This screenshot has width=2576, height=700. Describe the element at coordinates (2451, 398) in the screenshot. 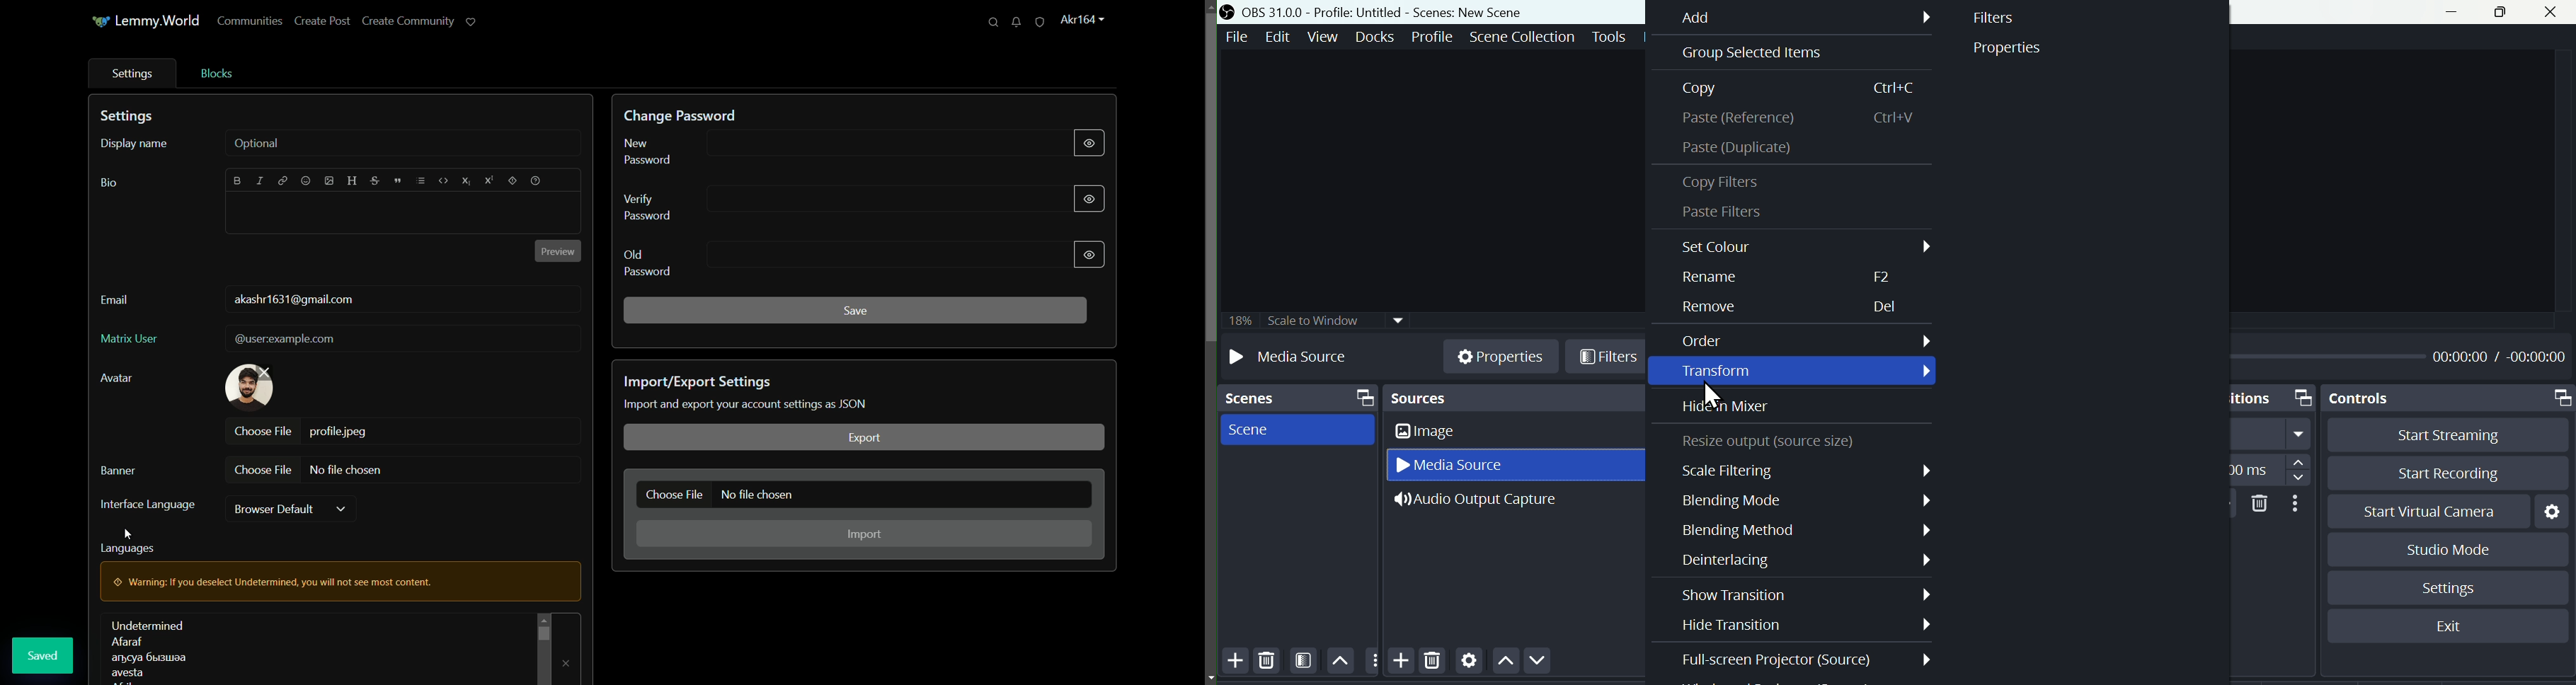

I see `Controls` at that location.